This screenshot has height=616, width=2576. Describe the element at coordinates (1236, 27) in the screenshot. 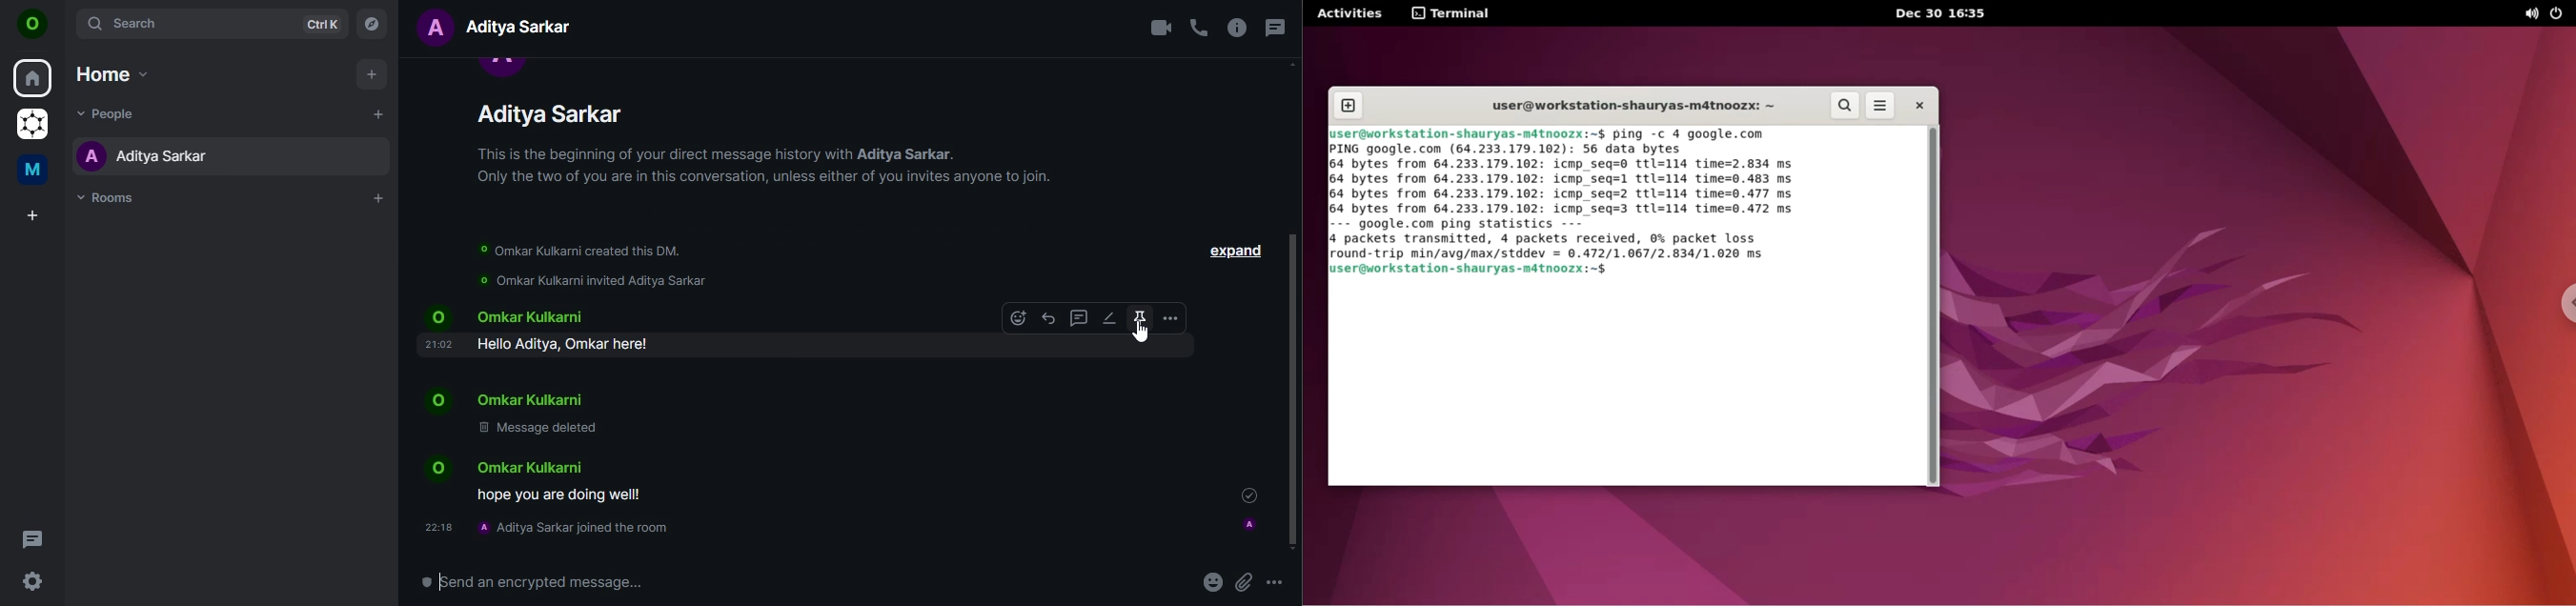

I see `room info` at that location.